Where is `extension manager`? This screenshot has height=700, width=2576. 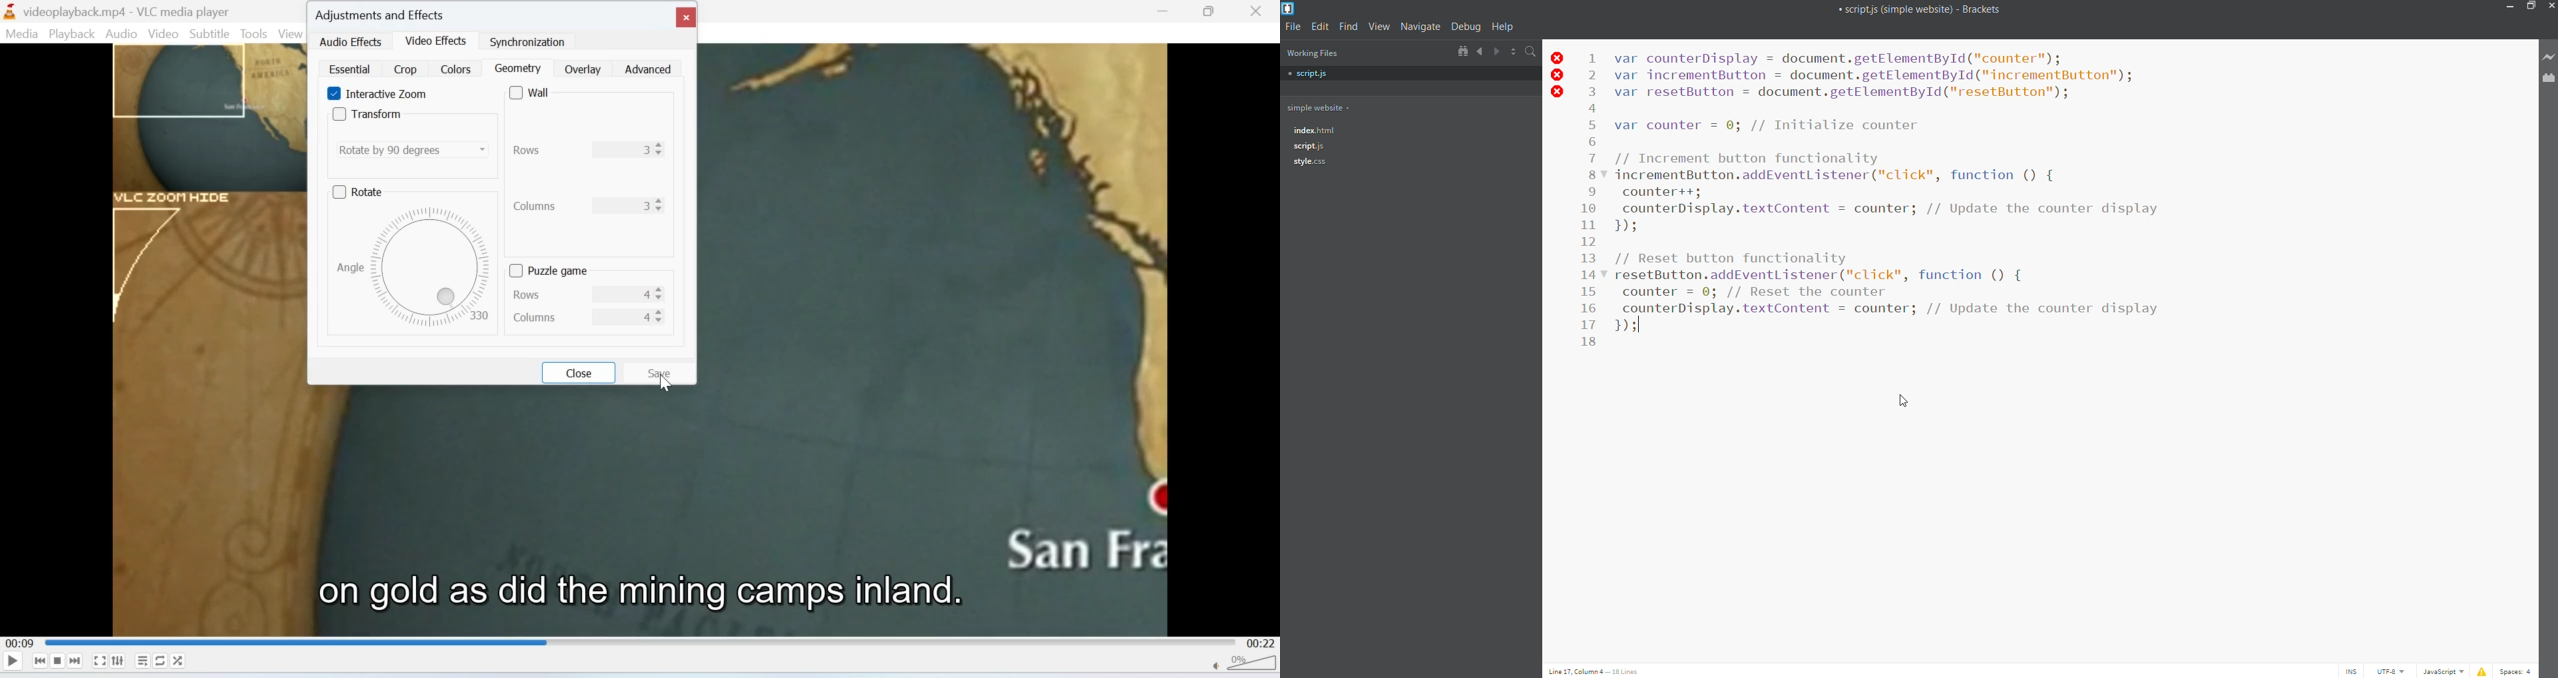
extension manager is located at coordinates (2549, 81).